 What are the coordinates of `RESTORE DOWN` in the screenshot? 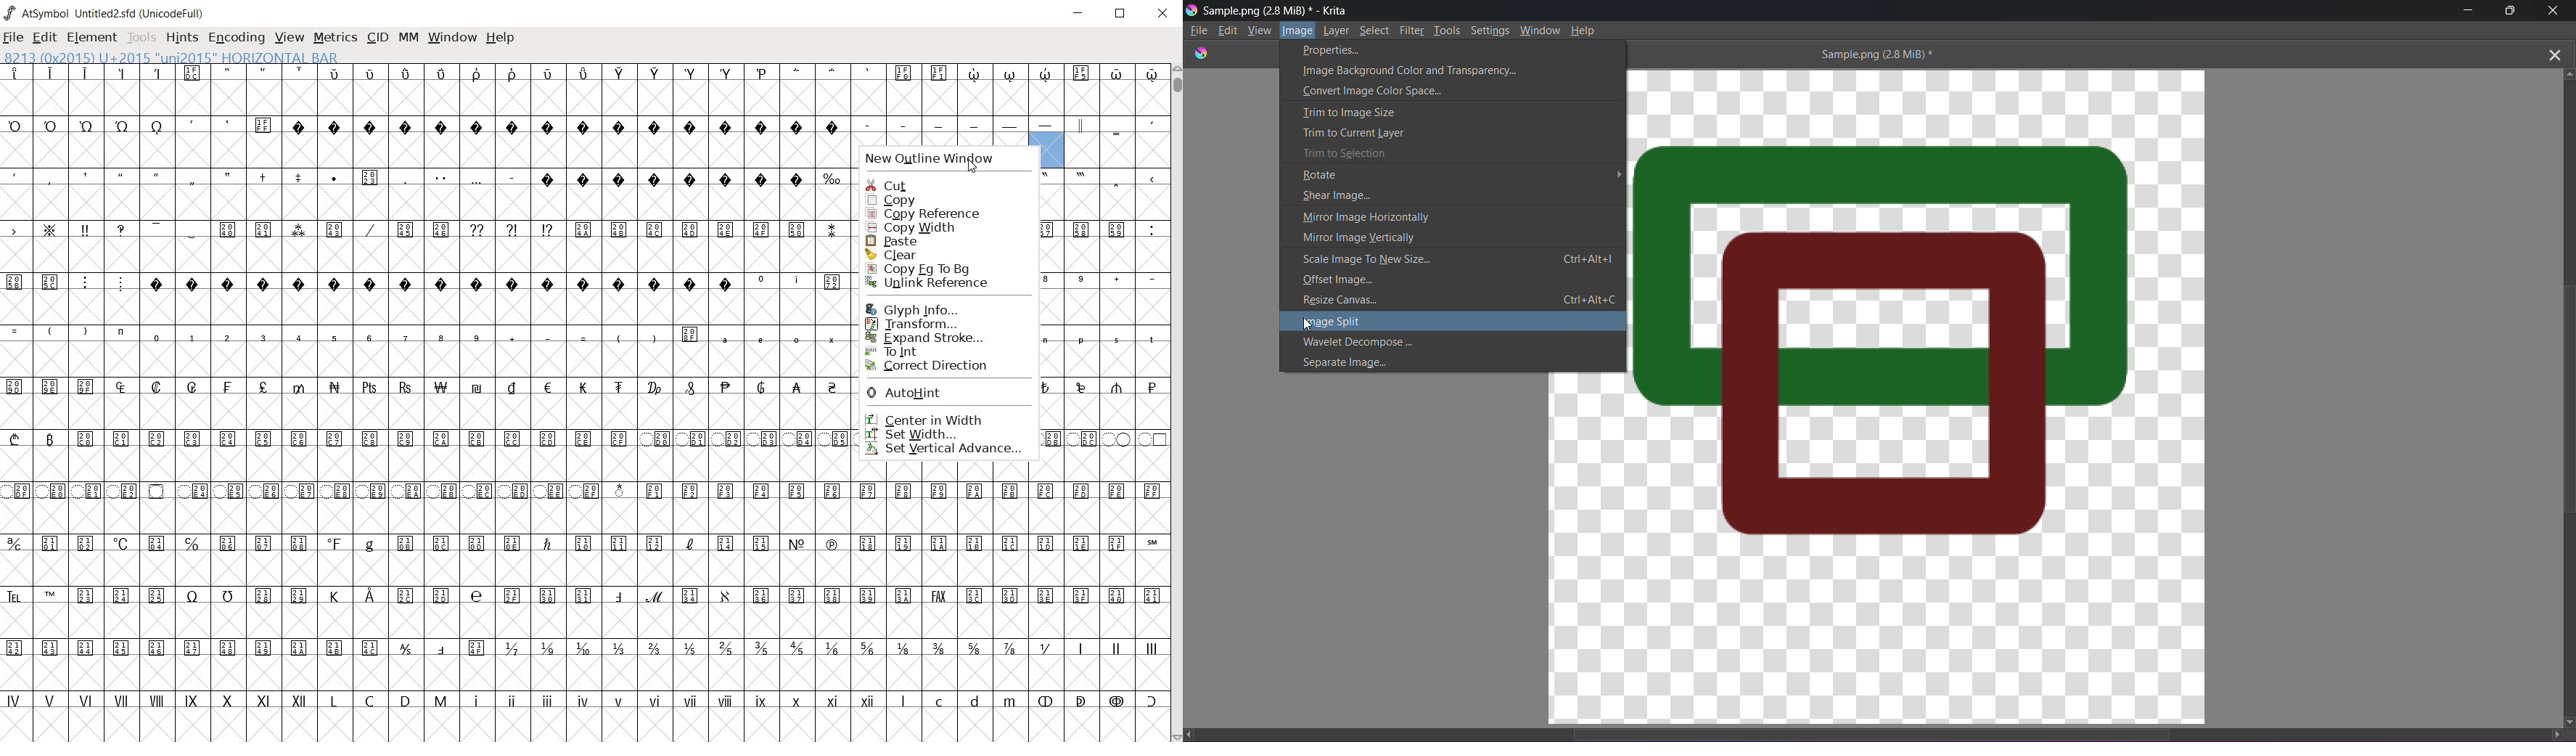 It's located at (1123, 15).